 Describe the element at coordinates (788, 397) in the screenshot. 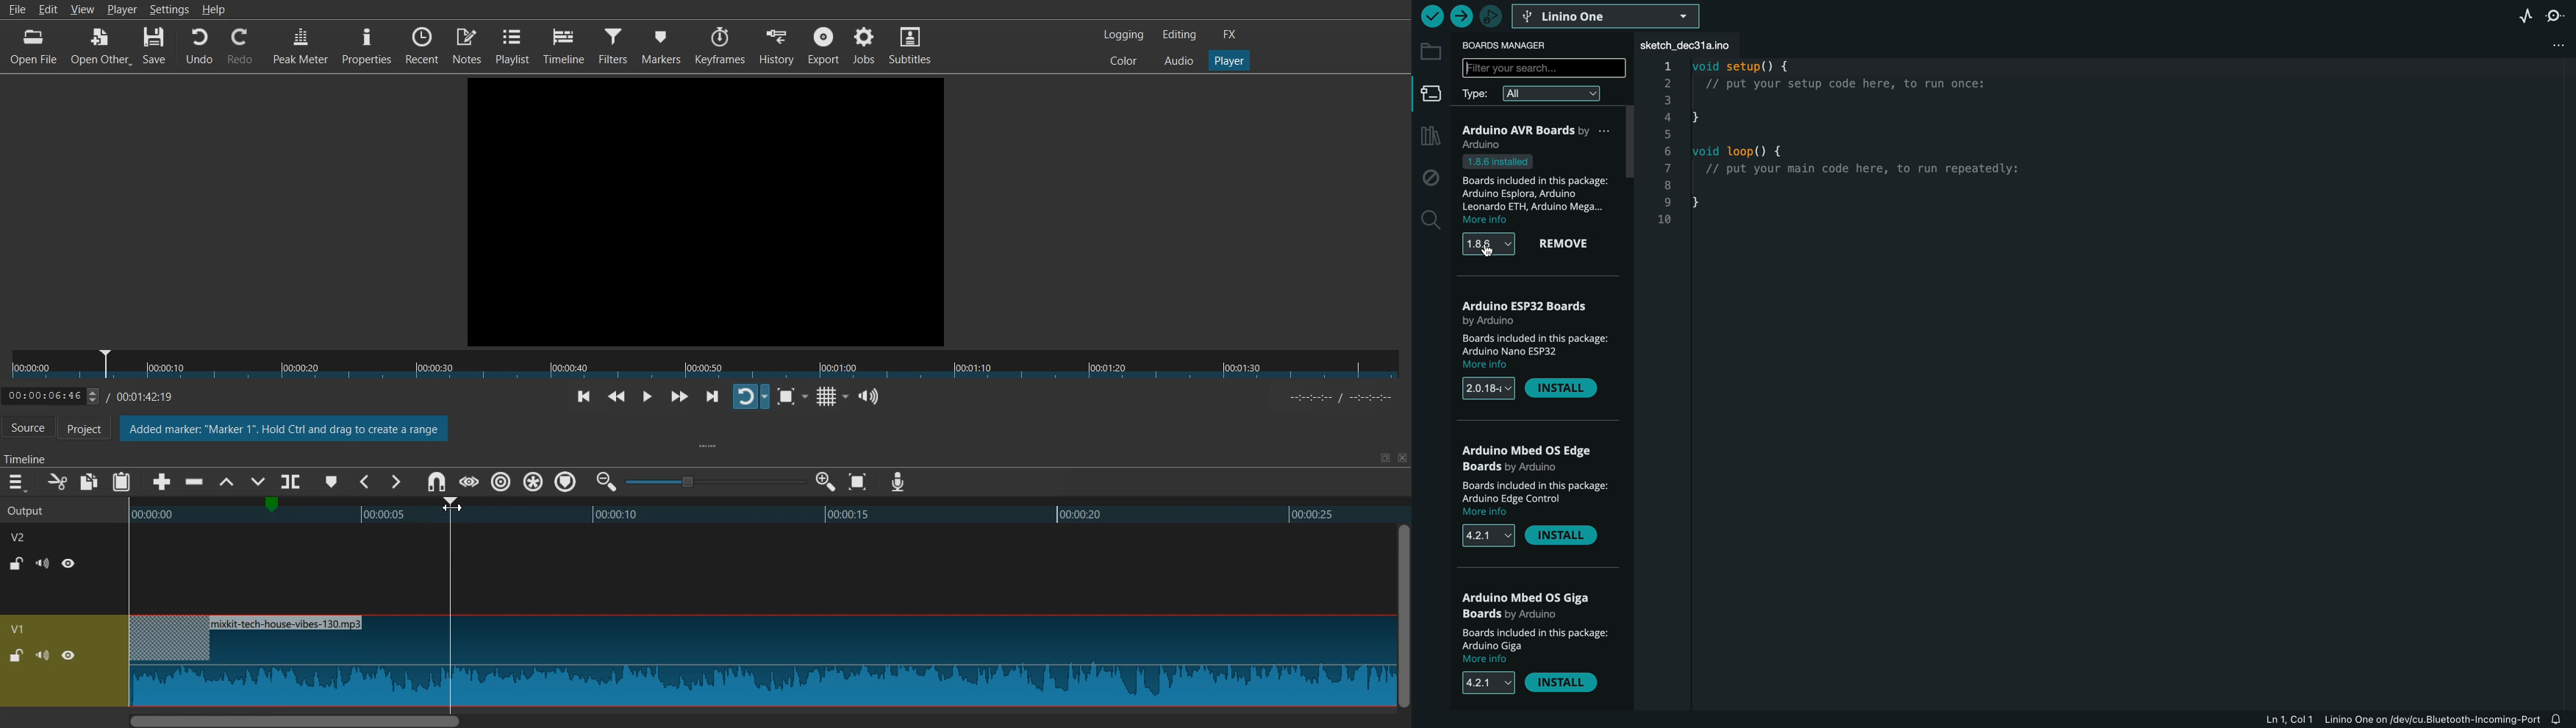

I see `Toggle Zoom` at that location.